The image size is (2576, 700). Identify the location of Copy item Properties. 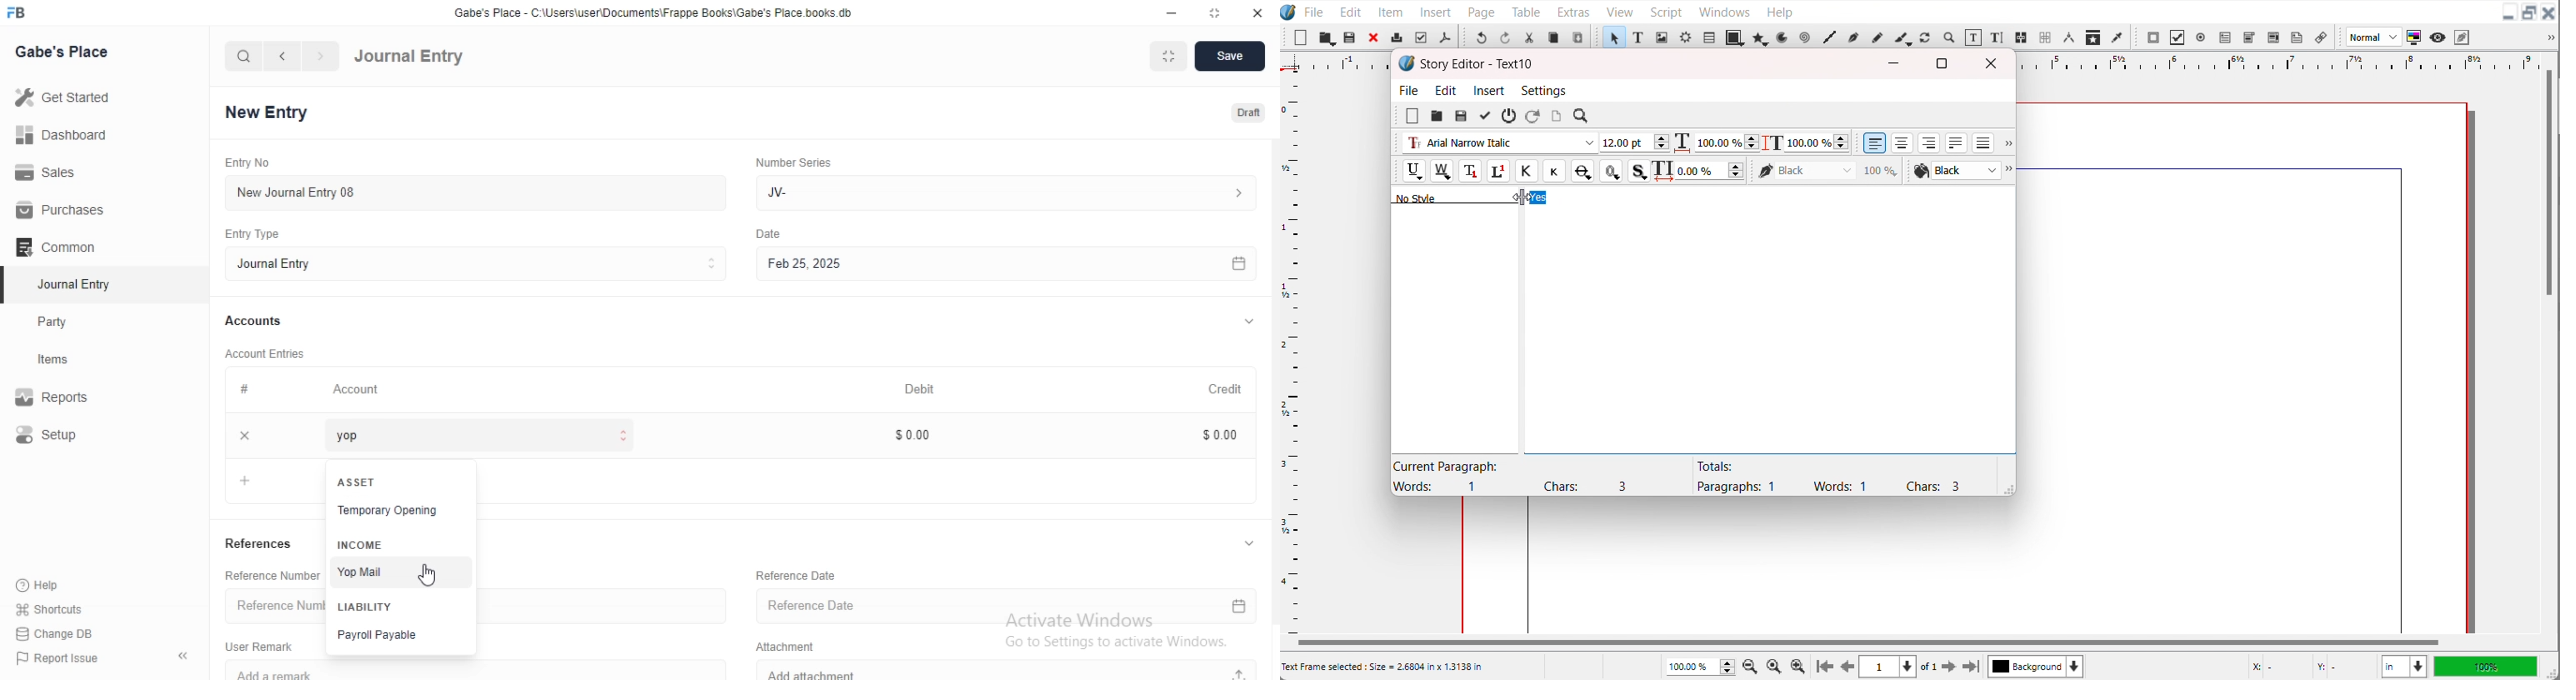
(2093, 37).